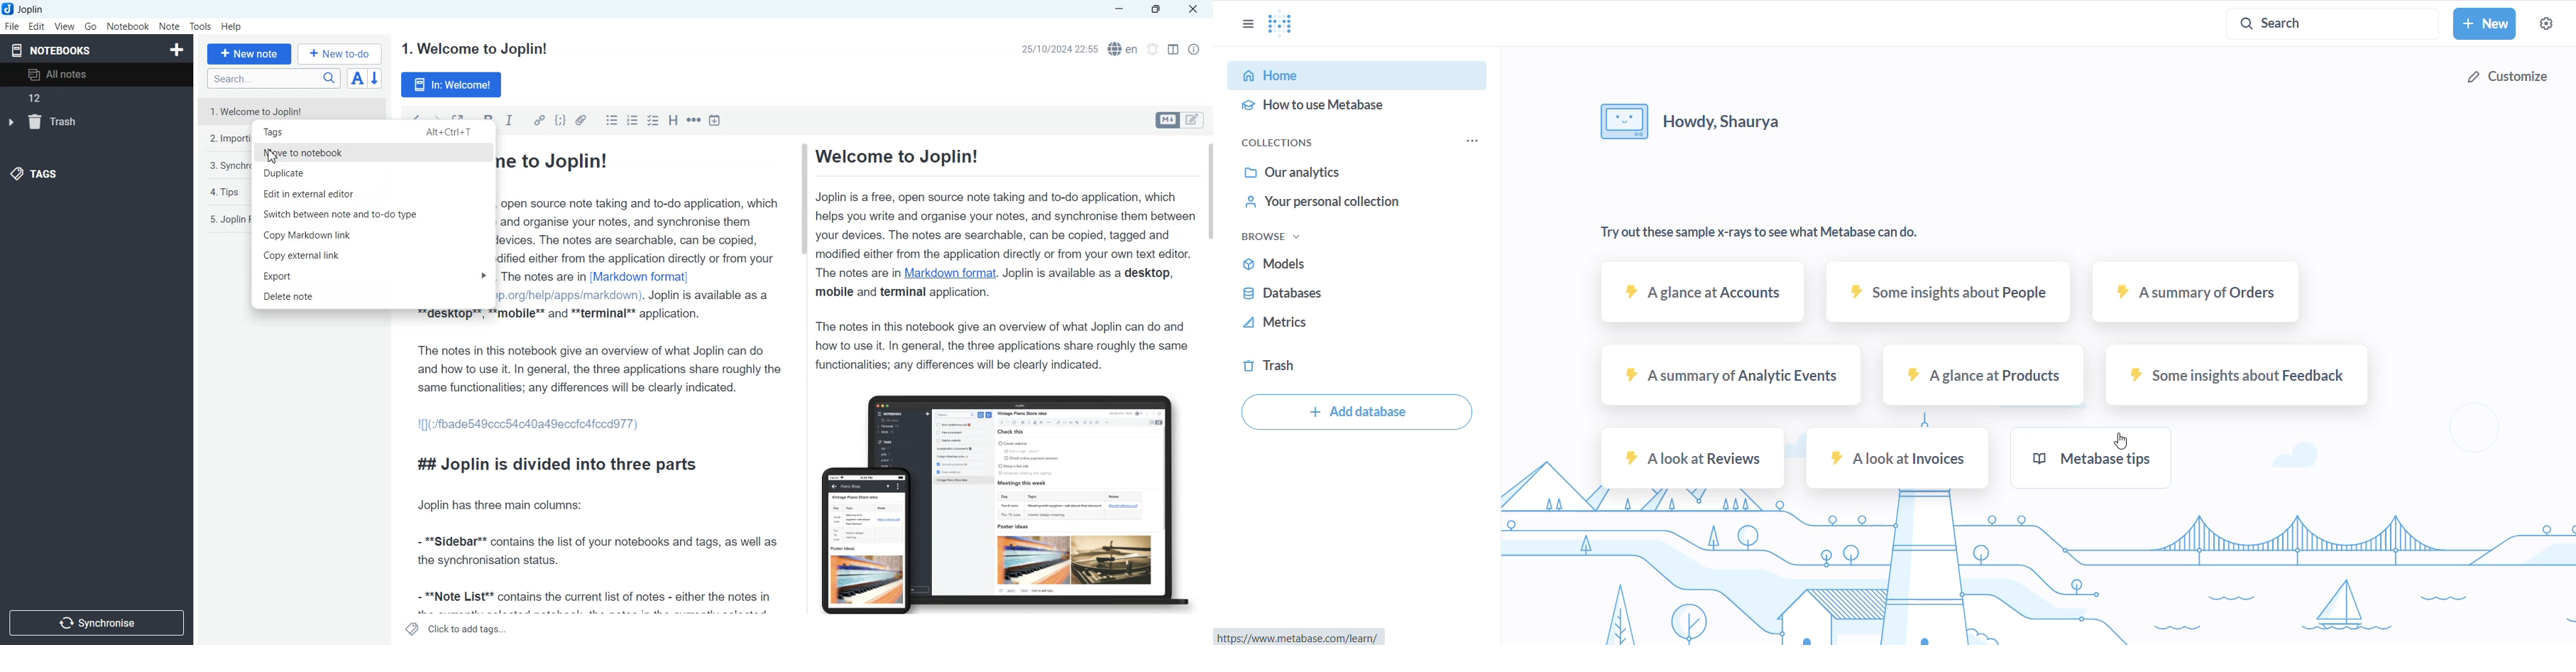  Describe the element at coordinates (96, 622) in the screenshot. I see `Synchronize` at that location.